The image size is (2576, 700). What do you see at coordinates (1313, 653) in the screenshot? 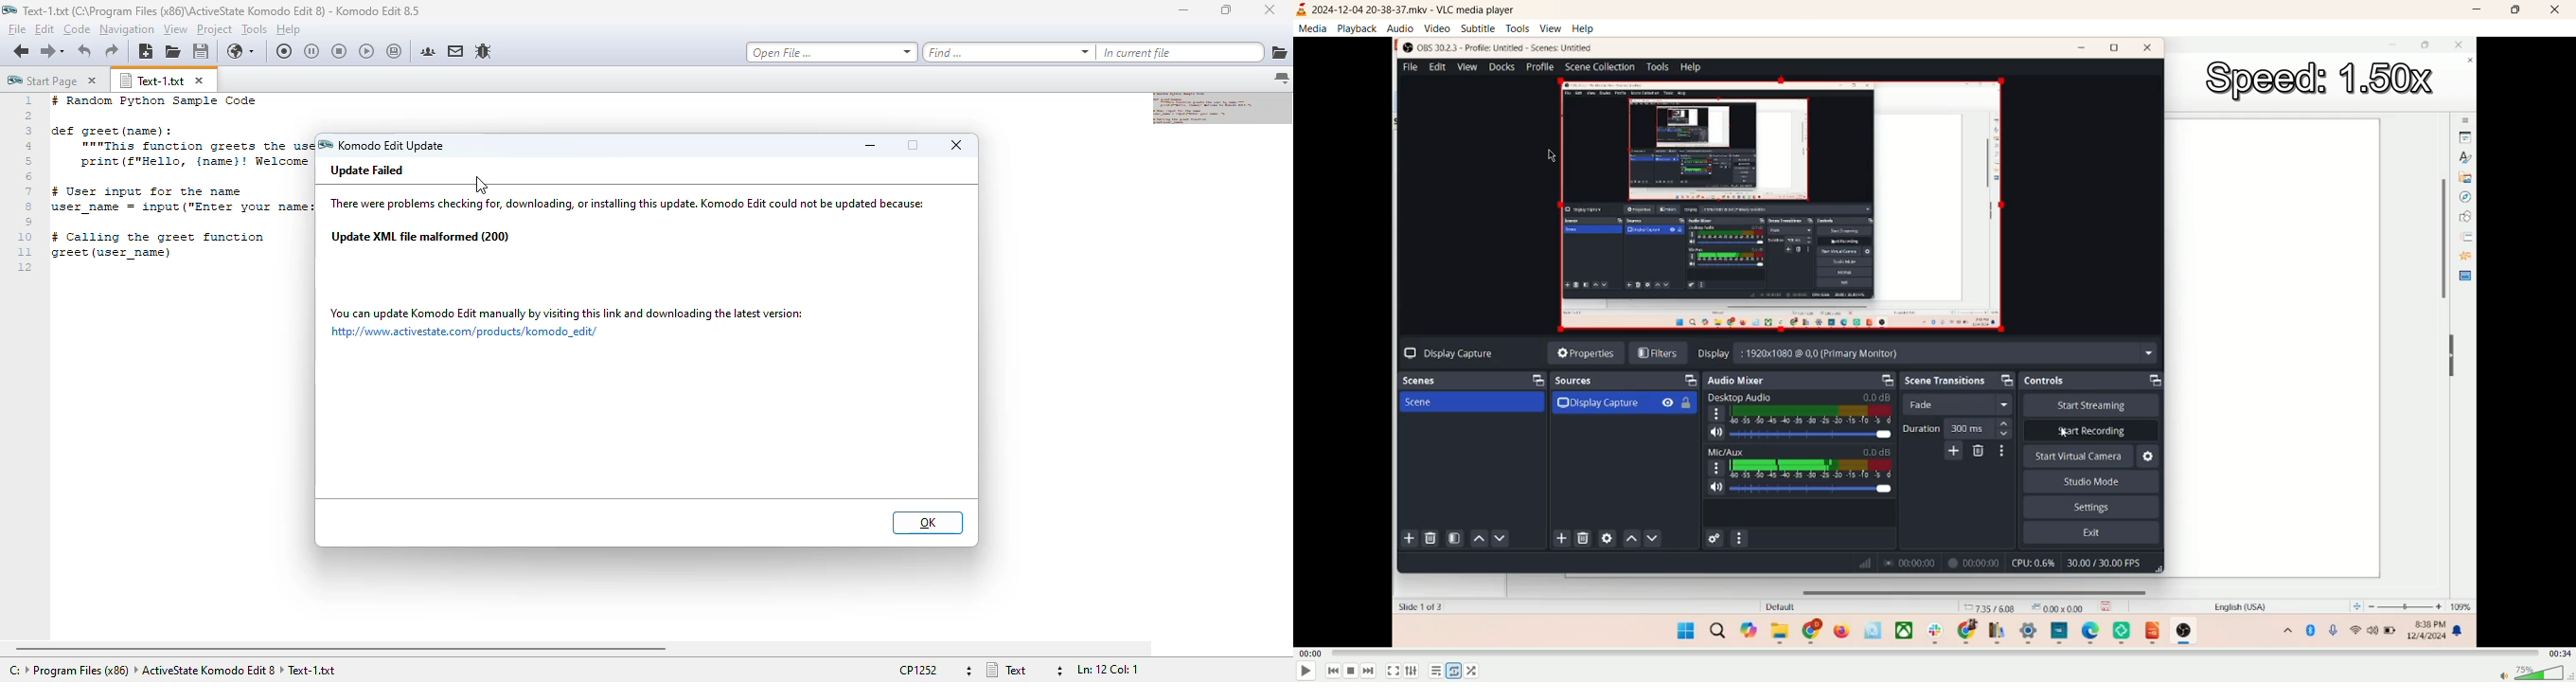
I see `played time` at bounding box center [1313, 653].